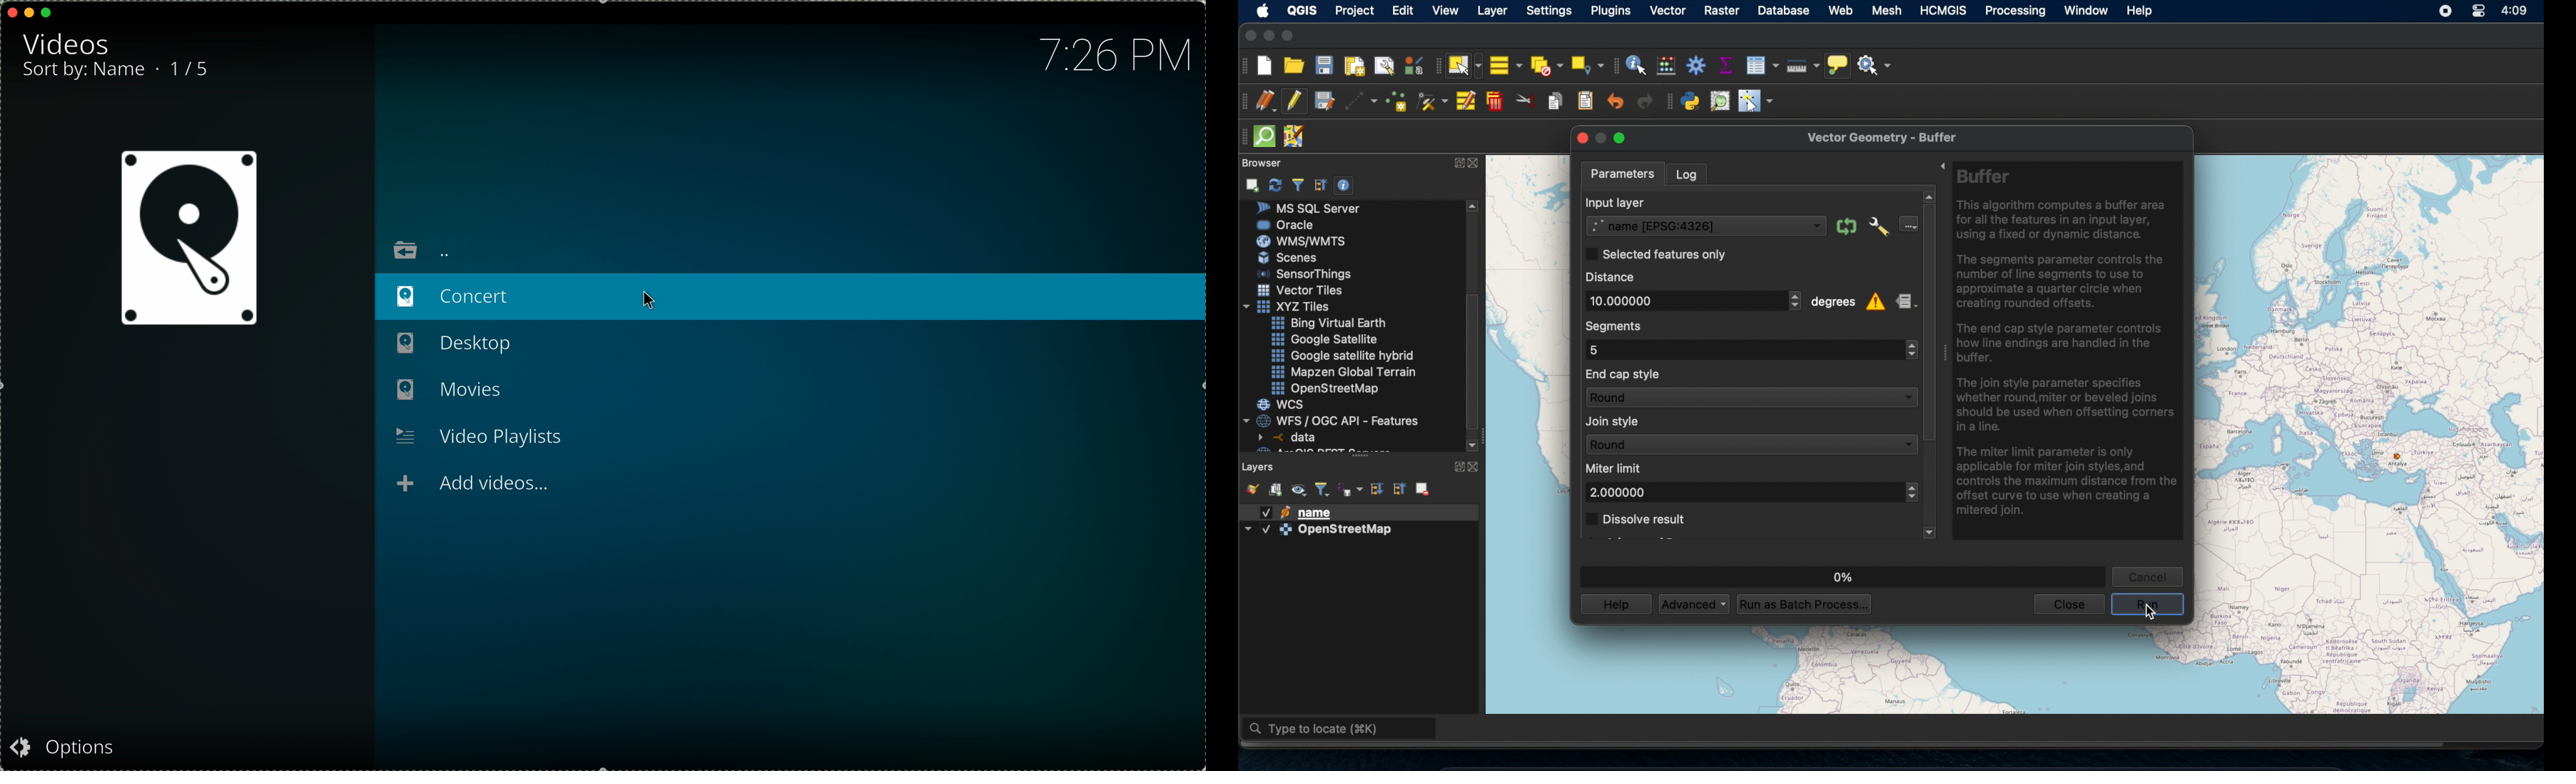 The width and height of the screenshot is (2576, 784). What do you see at coordinates (1432, 99) in the screenshot?
I see `vertex tool` at bounding box center [1432, 99].